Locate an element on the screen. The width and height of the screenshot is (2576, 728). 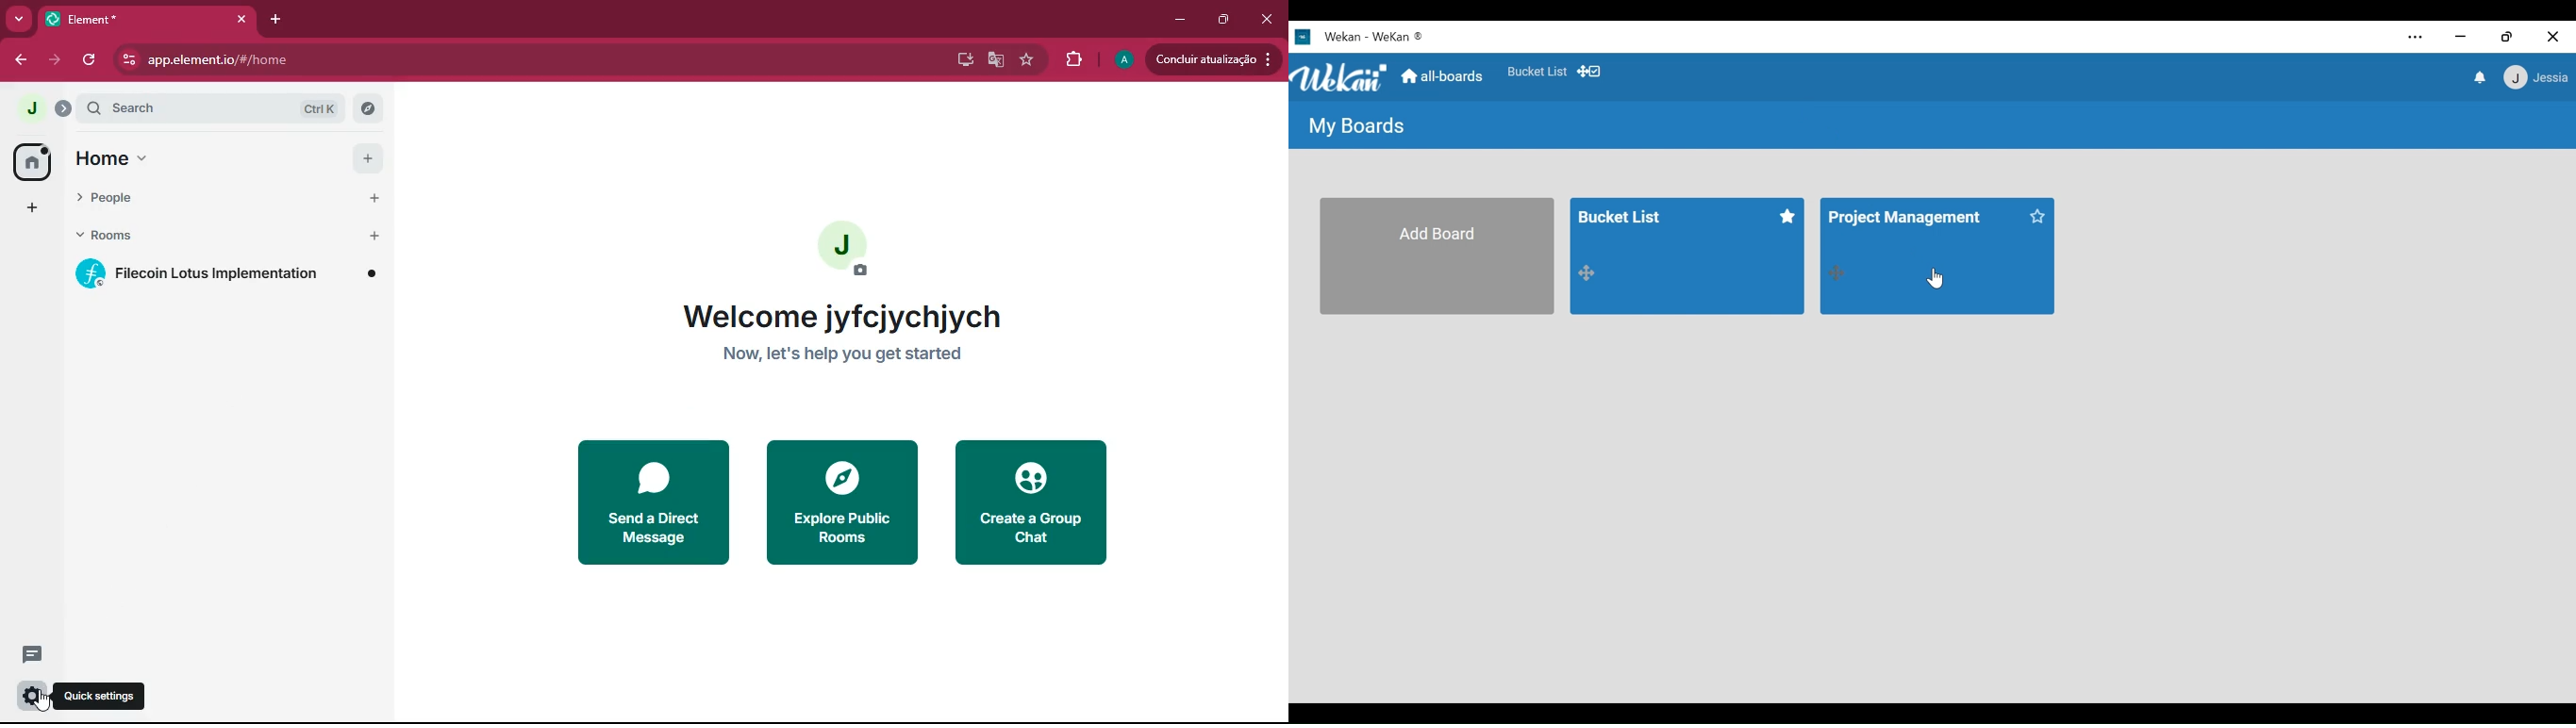
minimize is located at coordinates (1182, 21).